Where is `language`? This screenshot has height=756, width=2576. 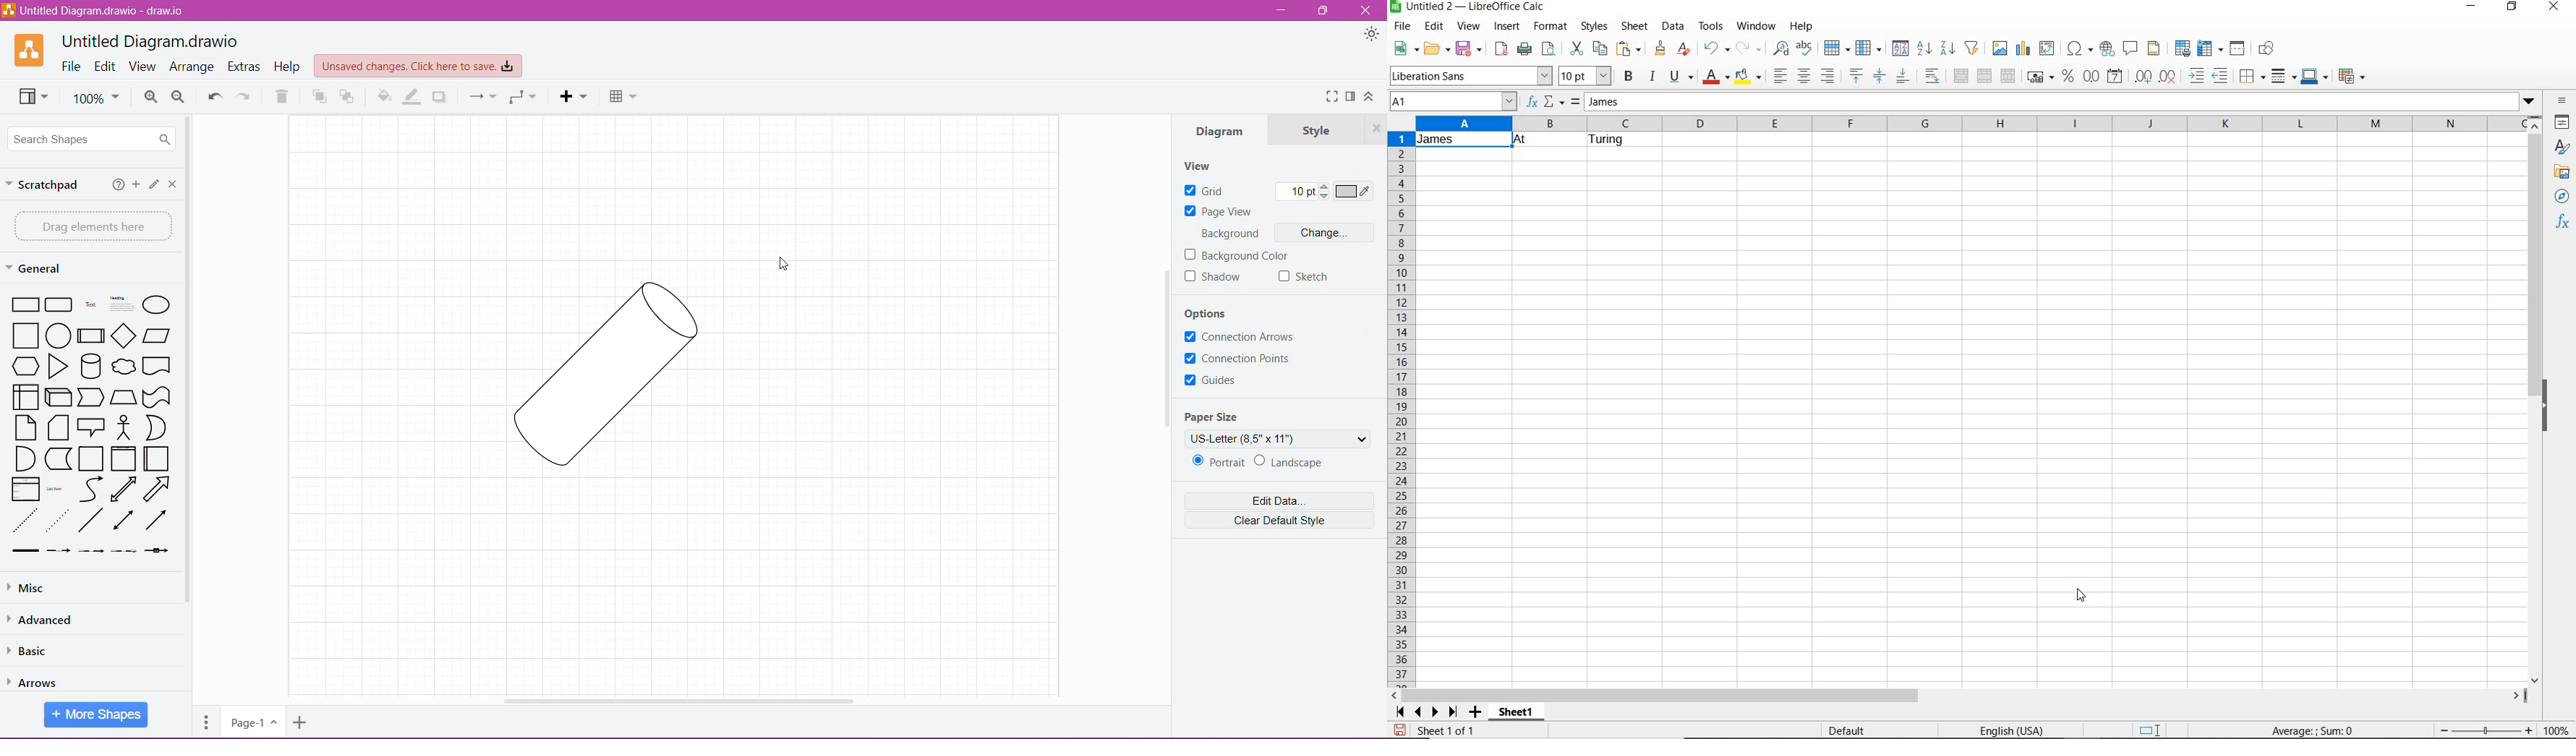
language is located at coordinates (2011, 730).